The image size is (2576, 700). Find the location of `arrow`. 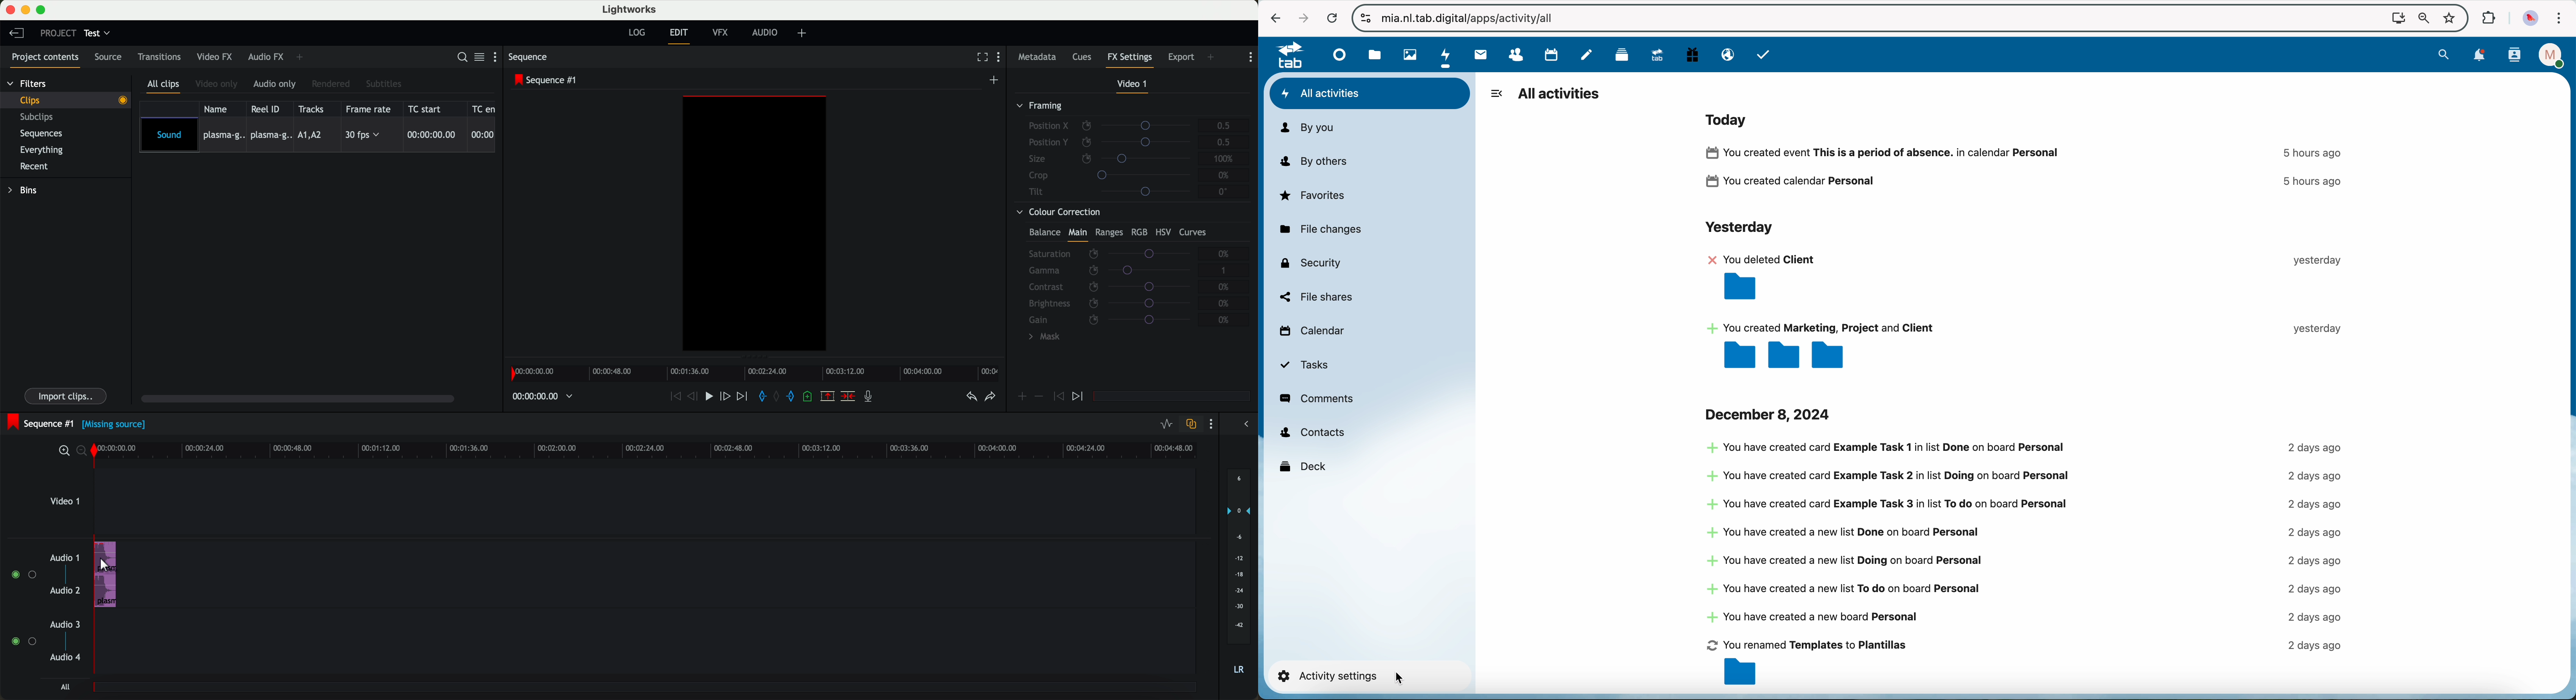

arrow is located at coordinates (1244, 425).